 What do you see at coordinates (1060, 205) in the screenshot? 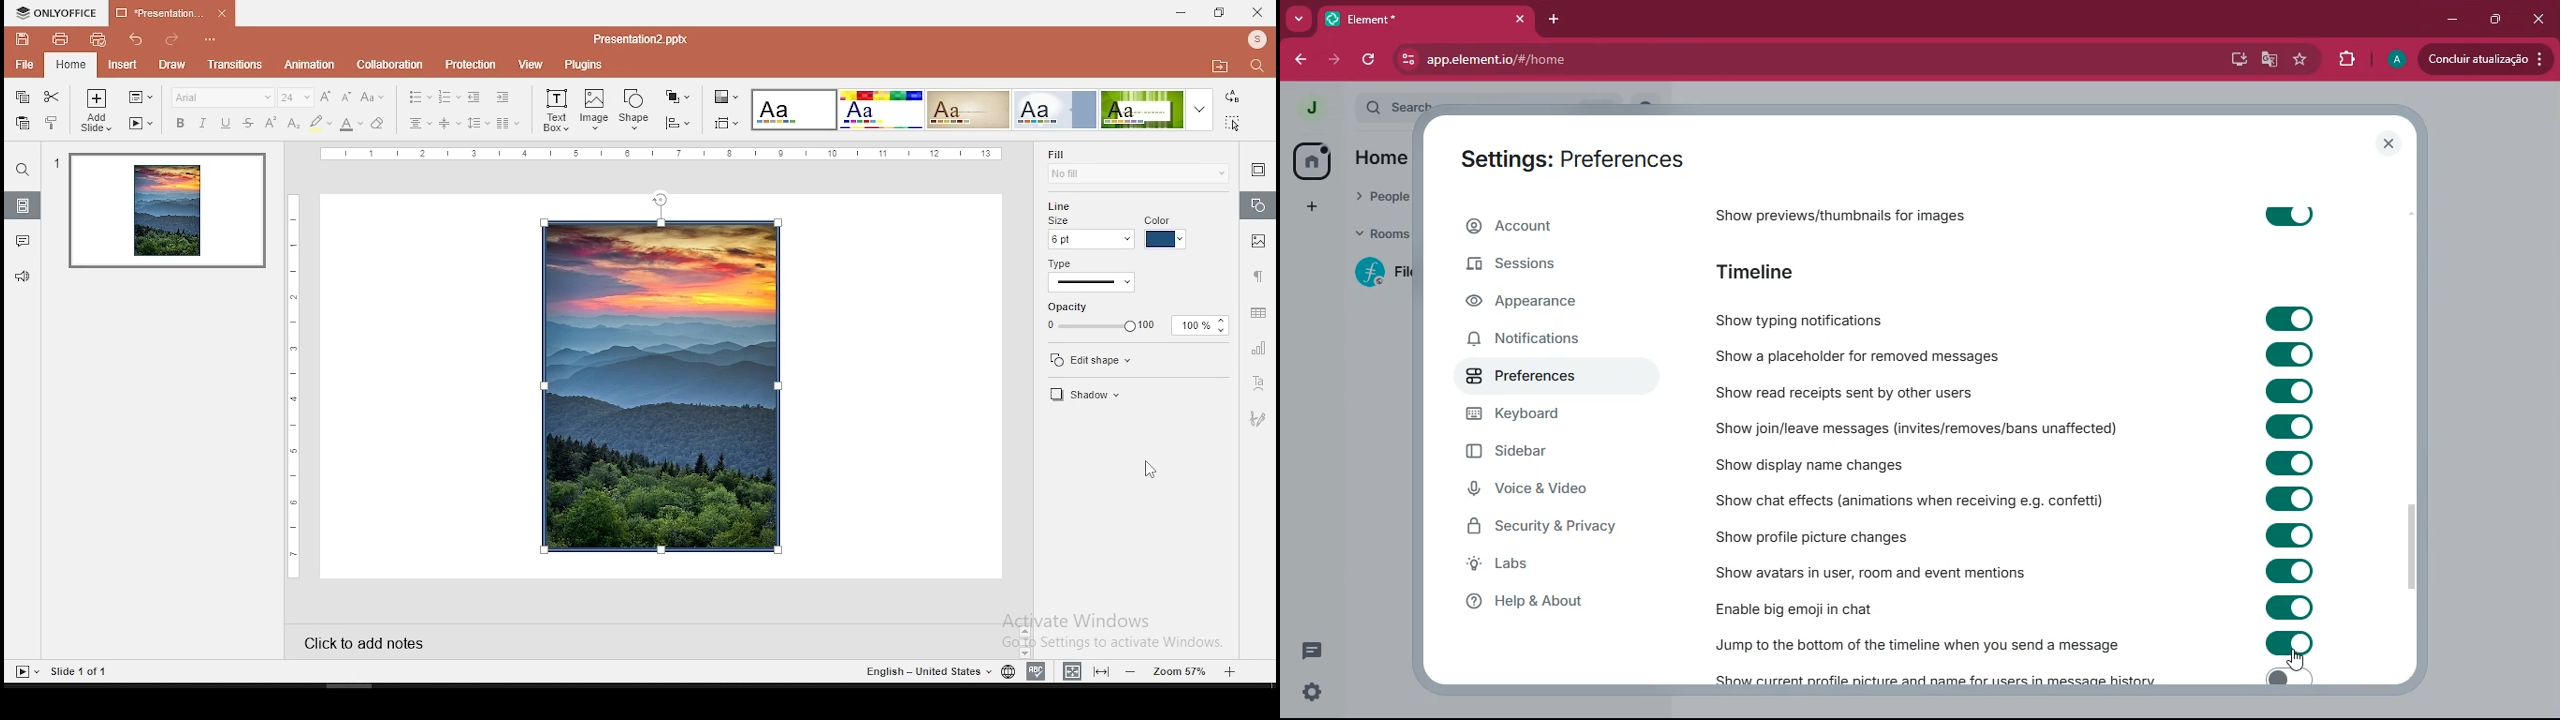
I see `line` at bounding box center [1060, 205].